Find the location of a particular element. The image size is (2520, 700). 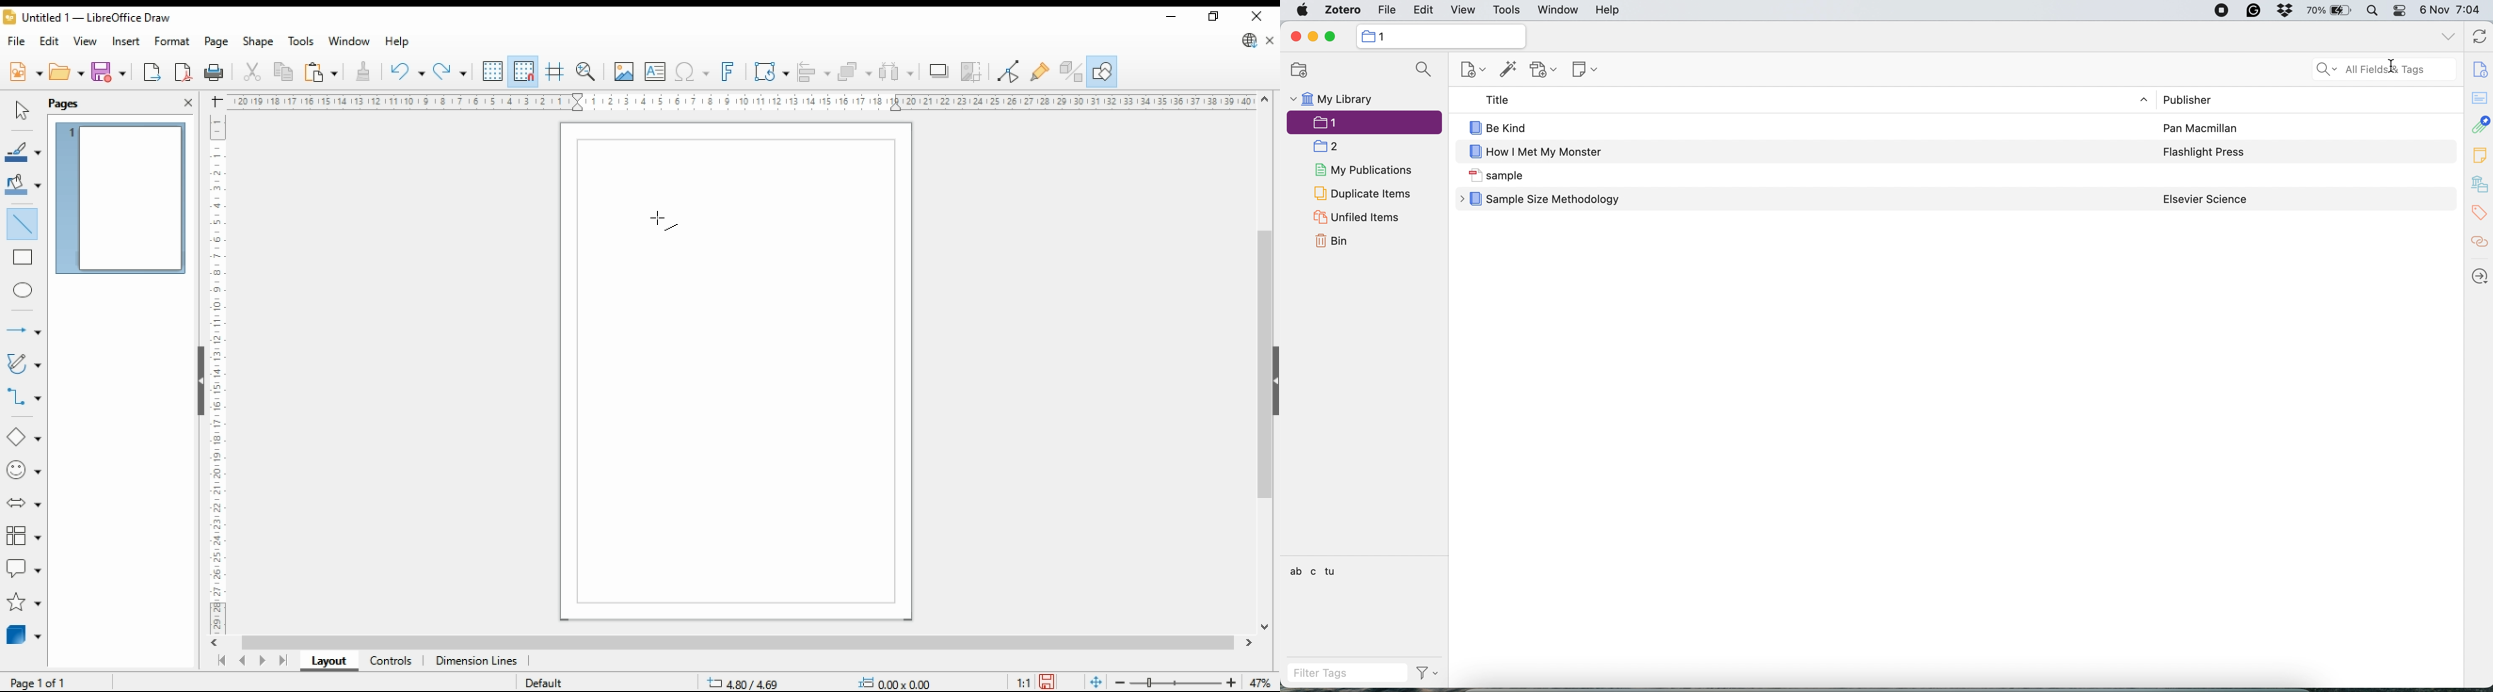

mouse pointer is located at coordinates (658, 221).